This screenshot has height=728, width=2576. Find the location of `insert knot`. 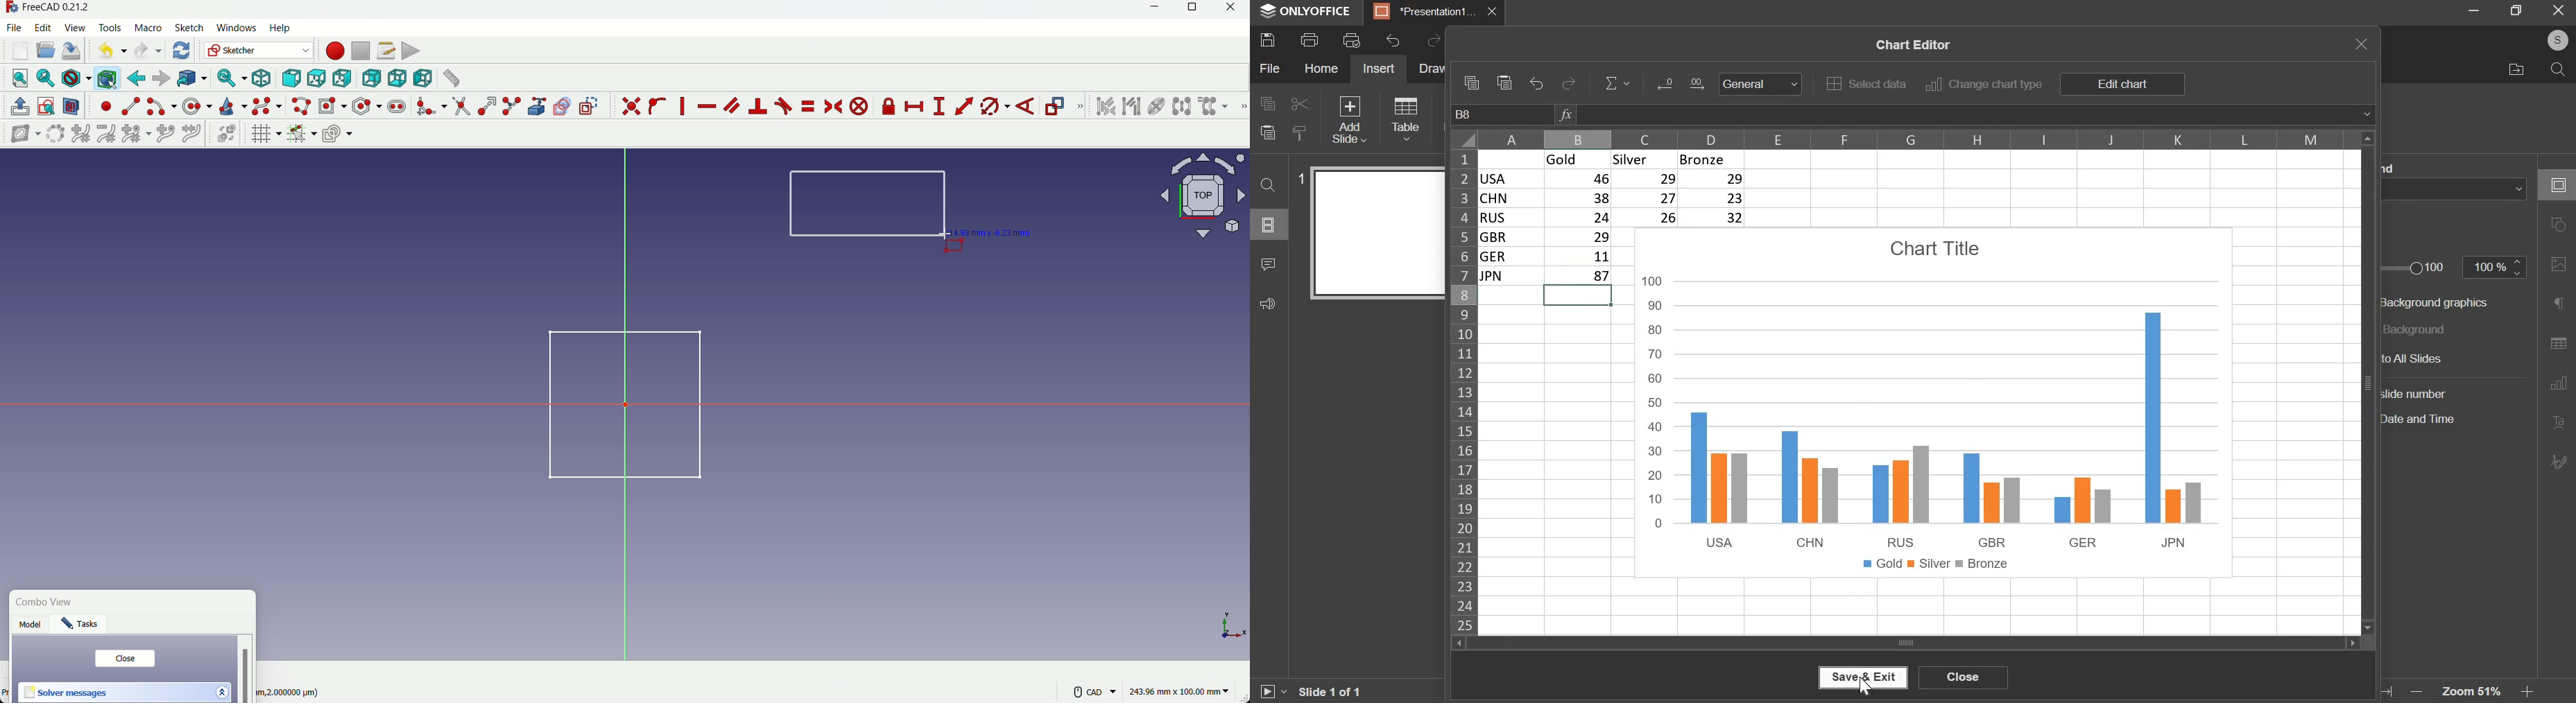

insert knot is located at coordinates (165, 132).